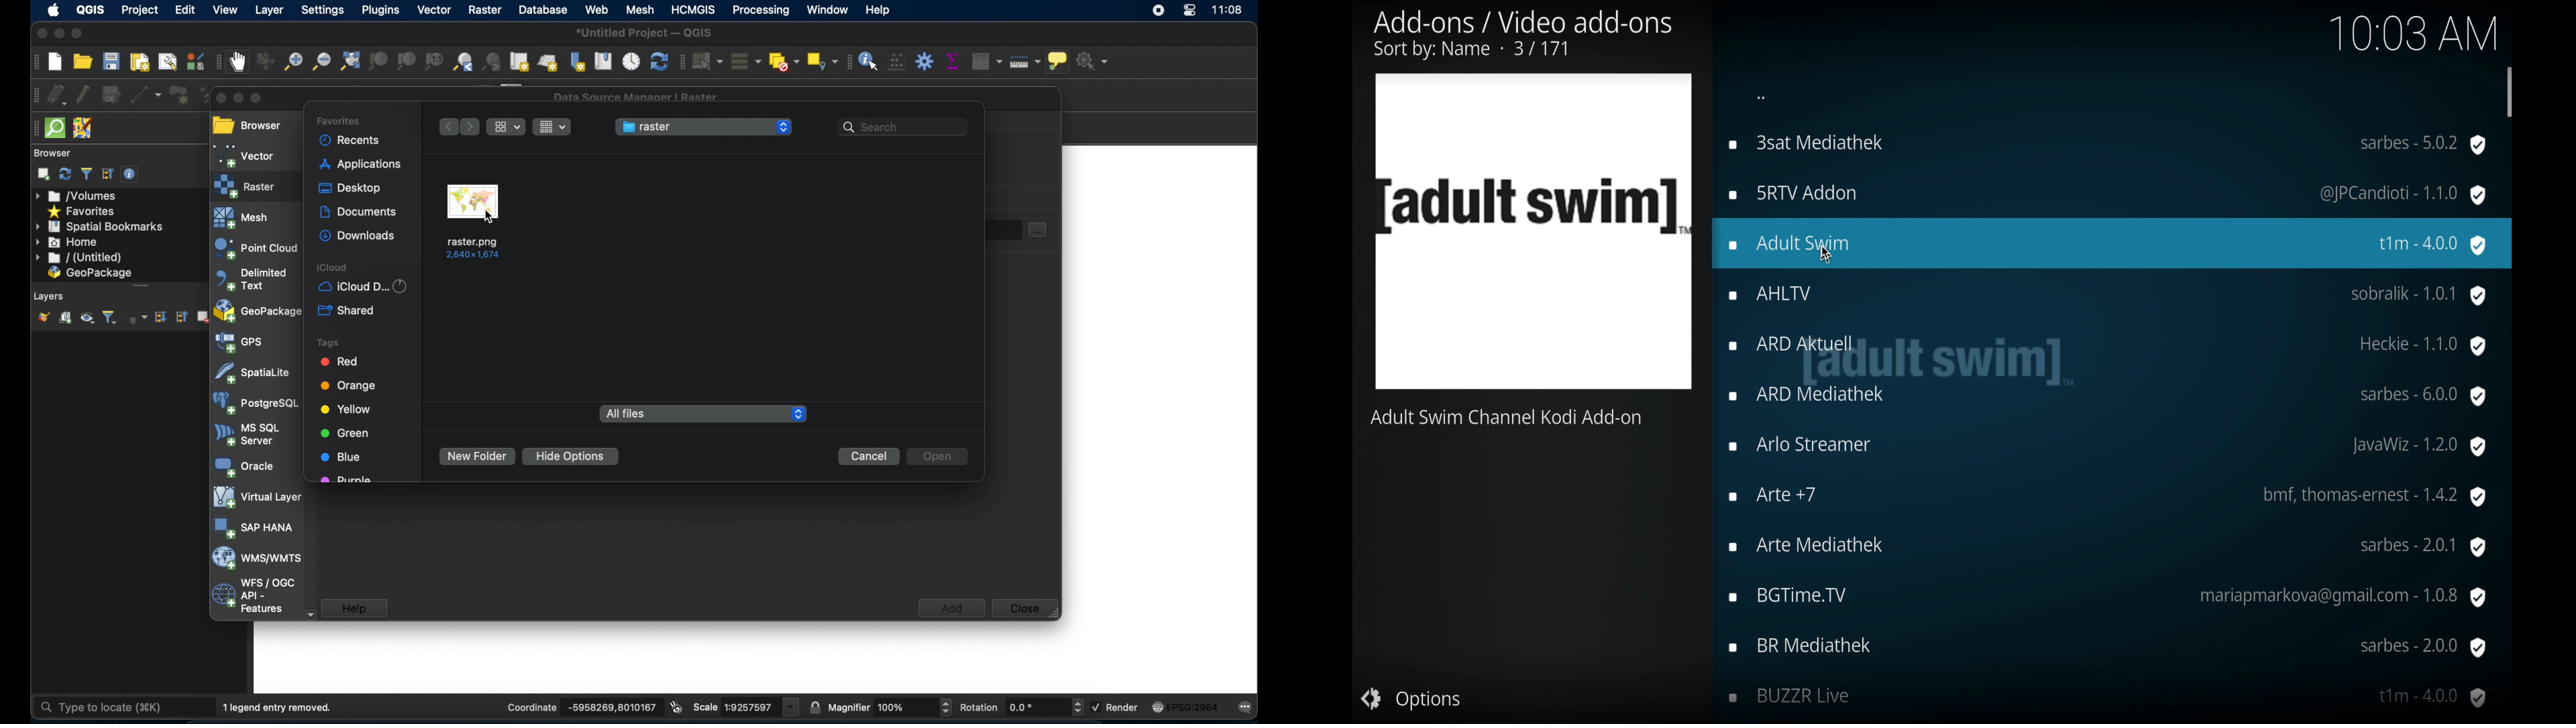  What do you see at coordinates (39, 34) in the screenshot?
I see `close` at bounding box center [39, 34].